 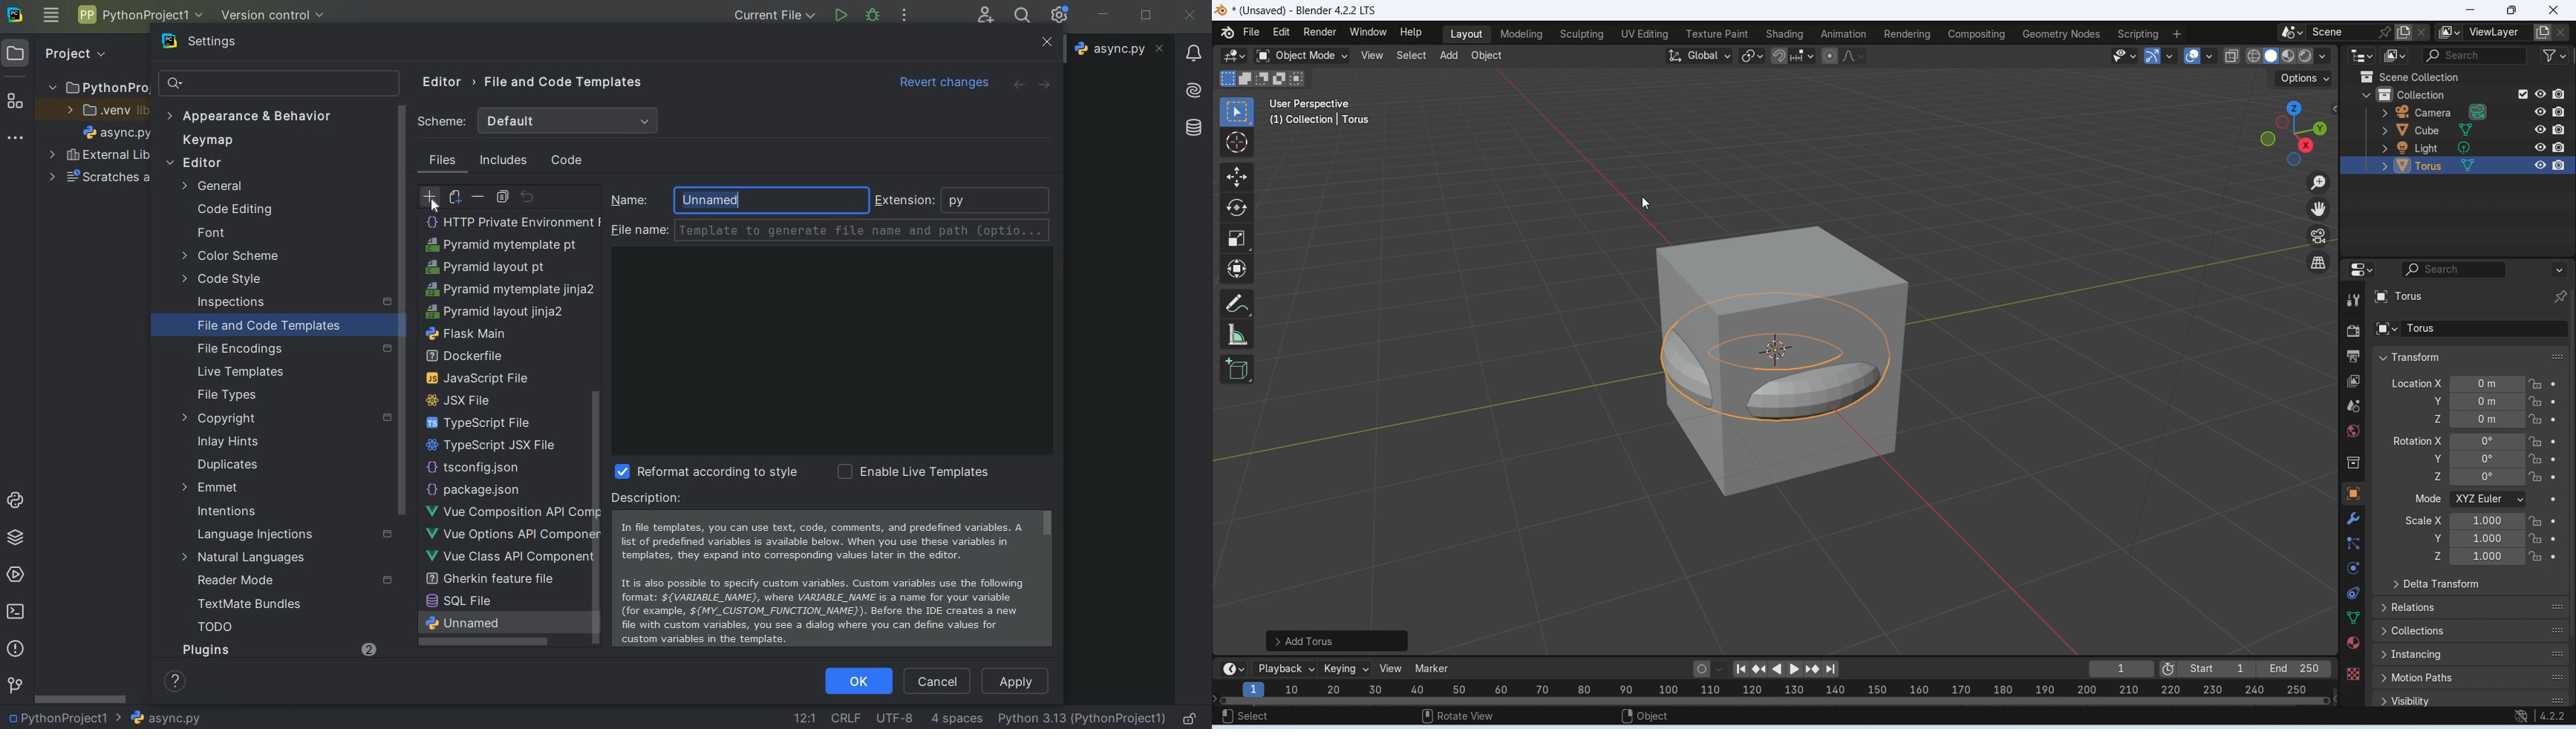 What do you see at coordinates (1194, 132) in the screenshot?
I see `database` at bounding box center [1194, 132].